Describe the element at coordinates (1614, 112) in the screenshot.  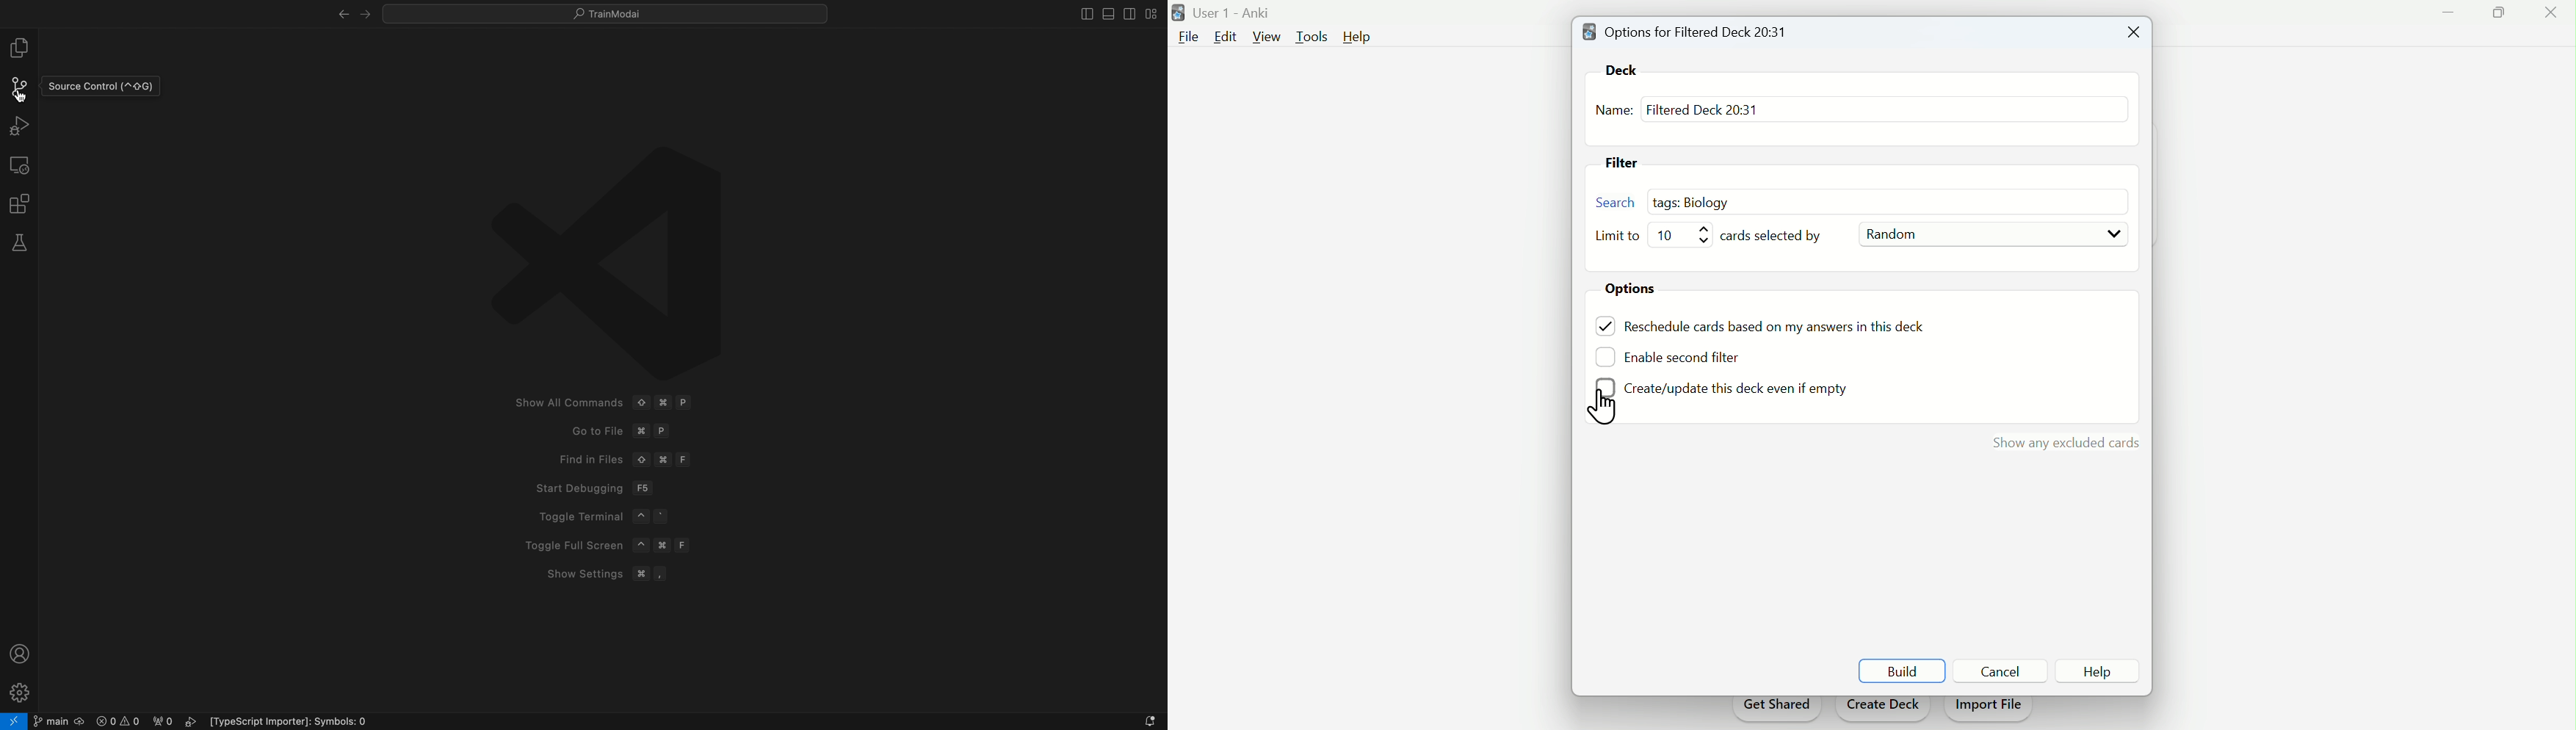
I see `Name:` at that location.